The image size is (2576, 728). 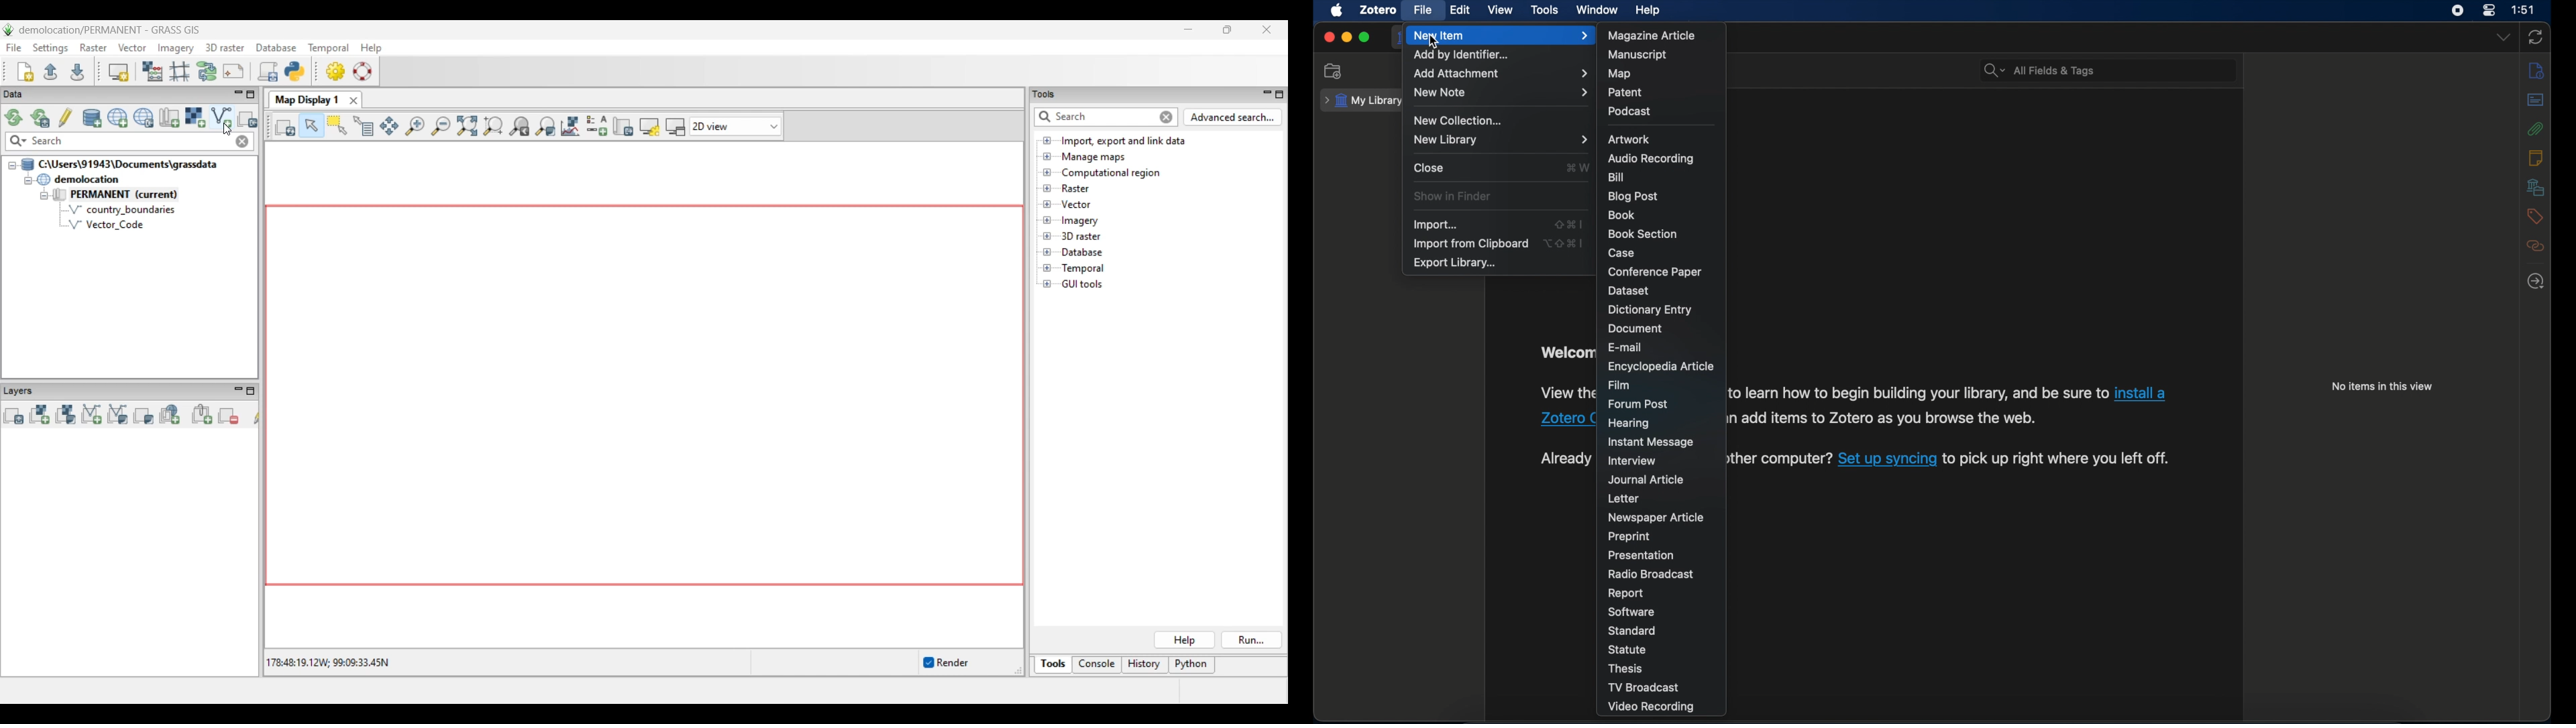 I want to click on patent, so click(x=1625, y=93).